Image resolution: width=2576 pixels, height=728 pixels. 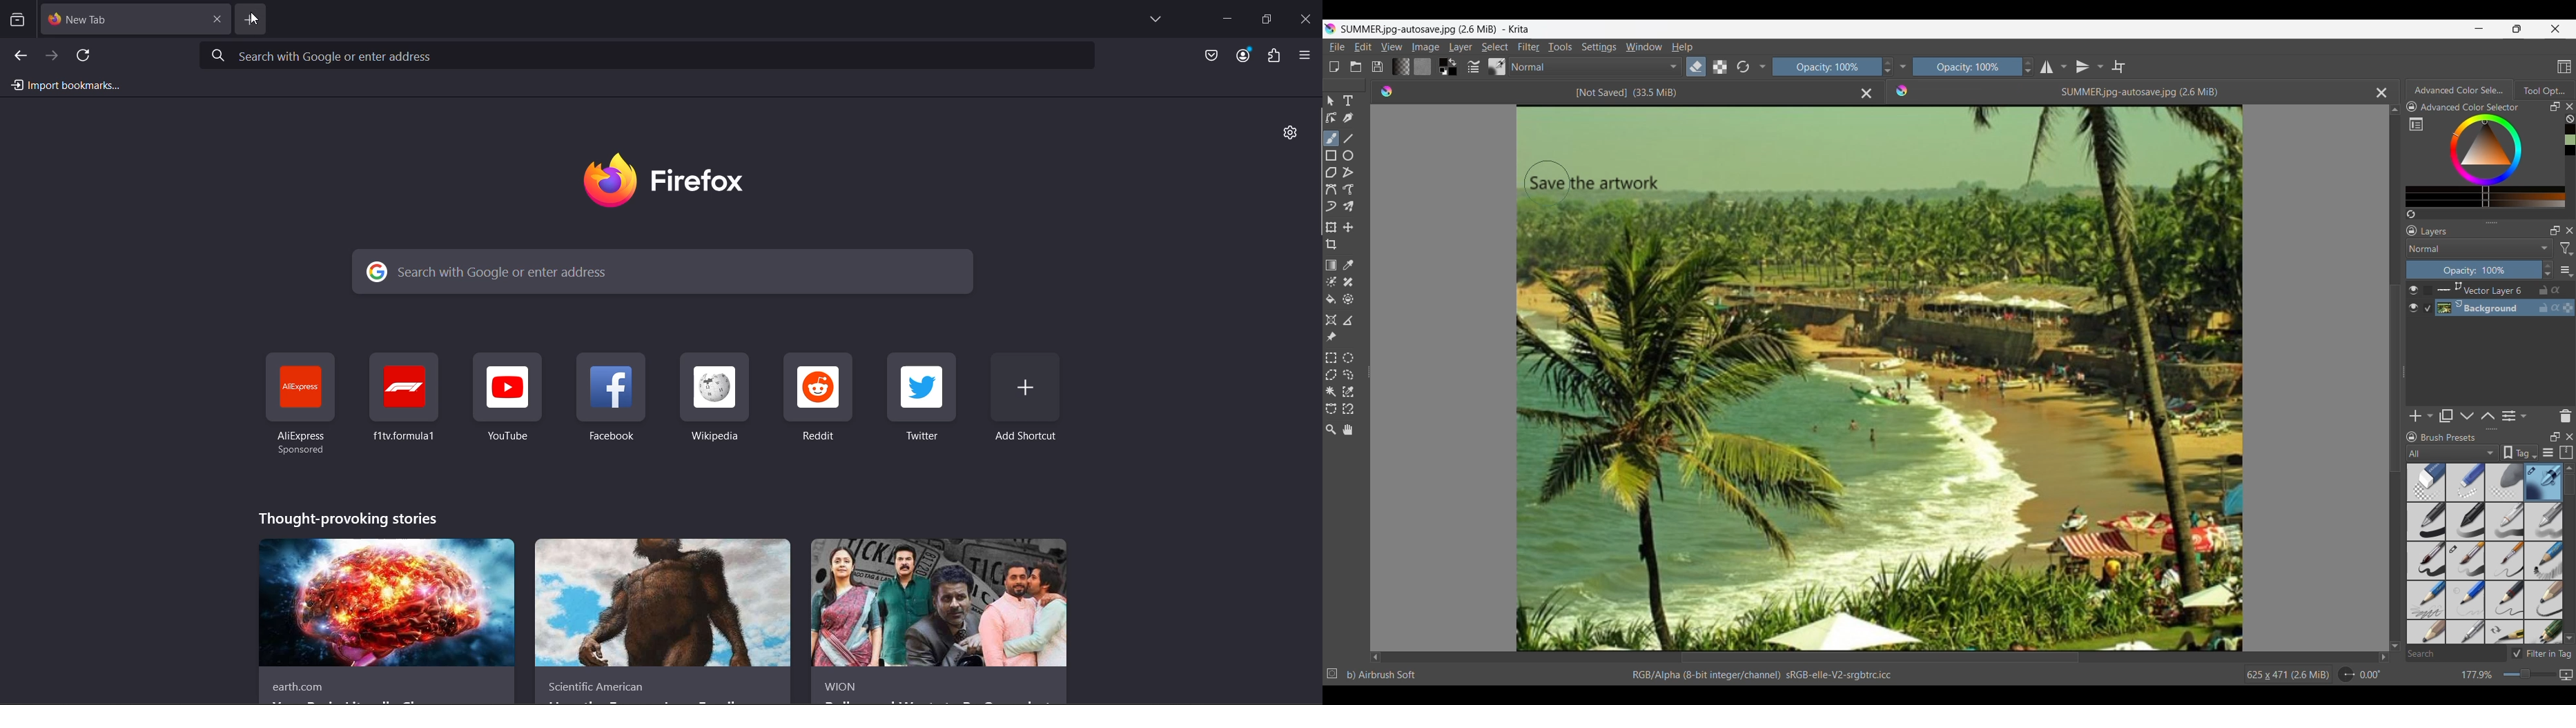 I want to click on Filter options, so click(x=2567, y=249).